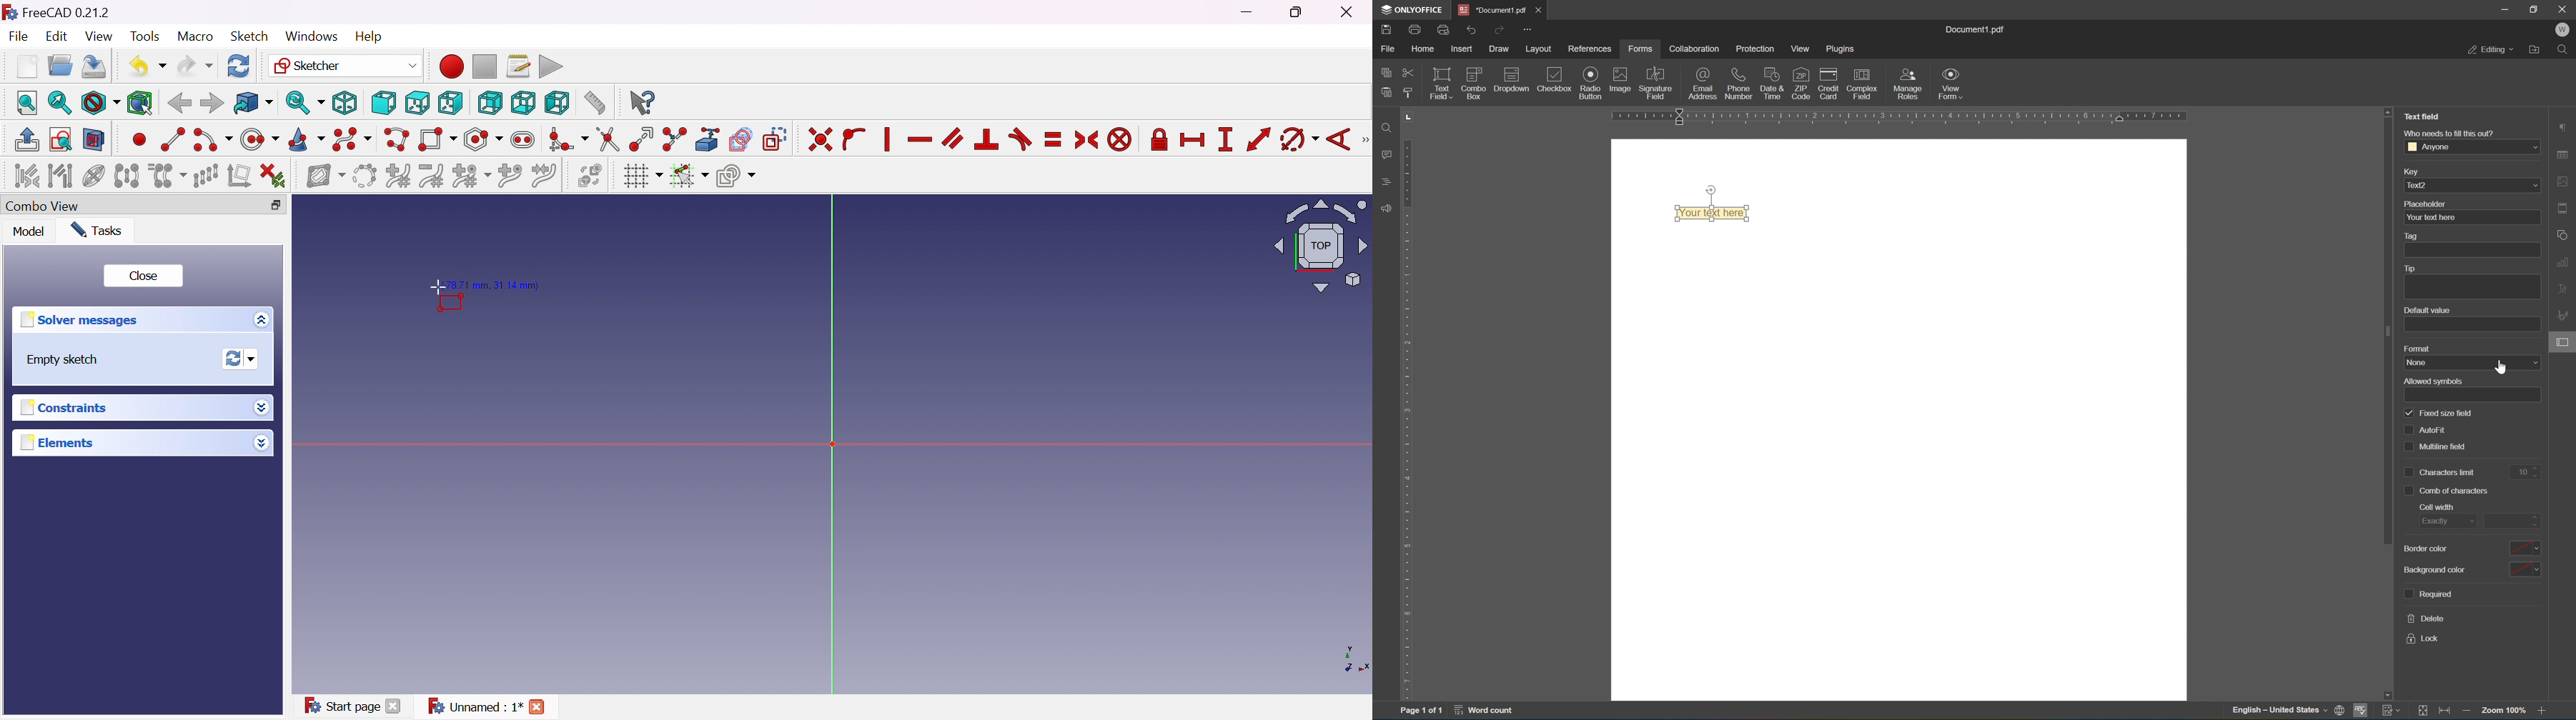 Image resolution: width=2576 pixels, height=728 pixels. What do you see at coordinates (1639, 49) in the screenshot?
I see `forms` at bounding box center [1639, 49].